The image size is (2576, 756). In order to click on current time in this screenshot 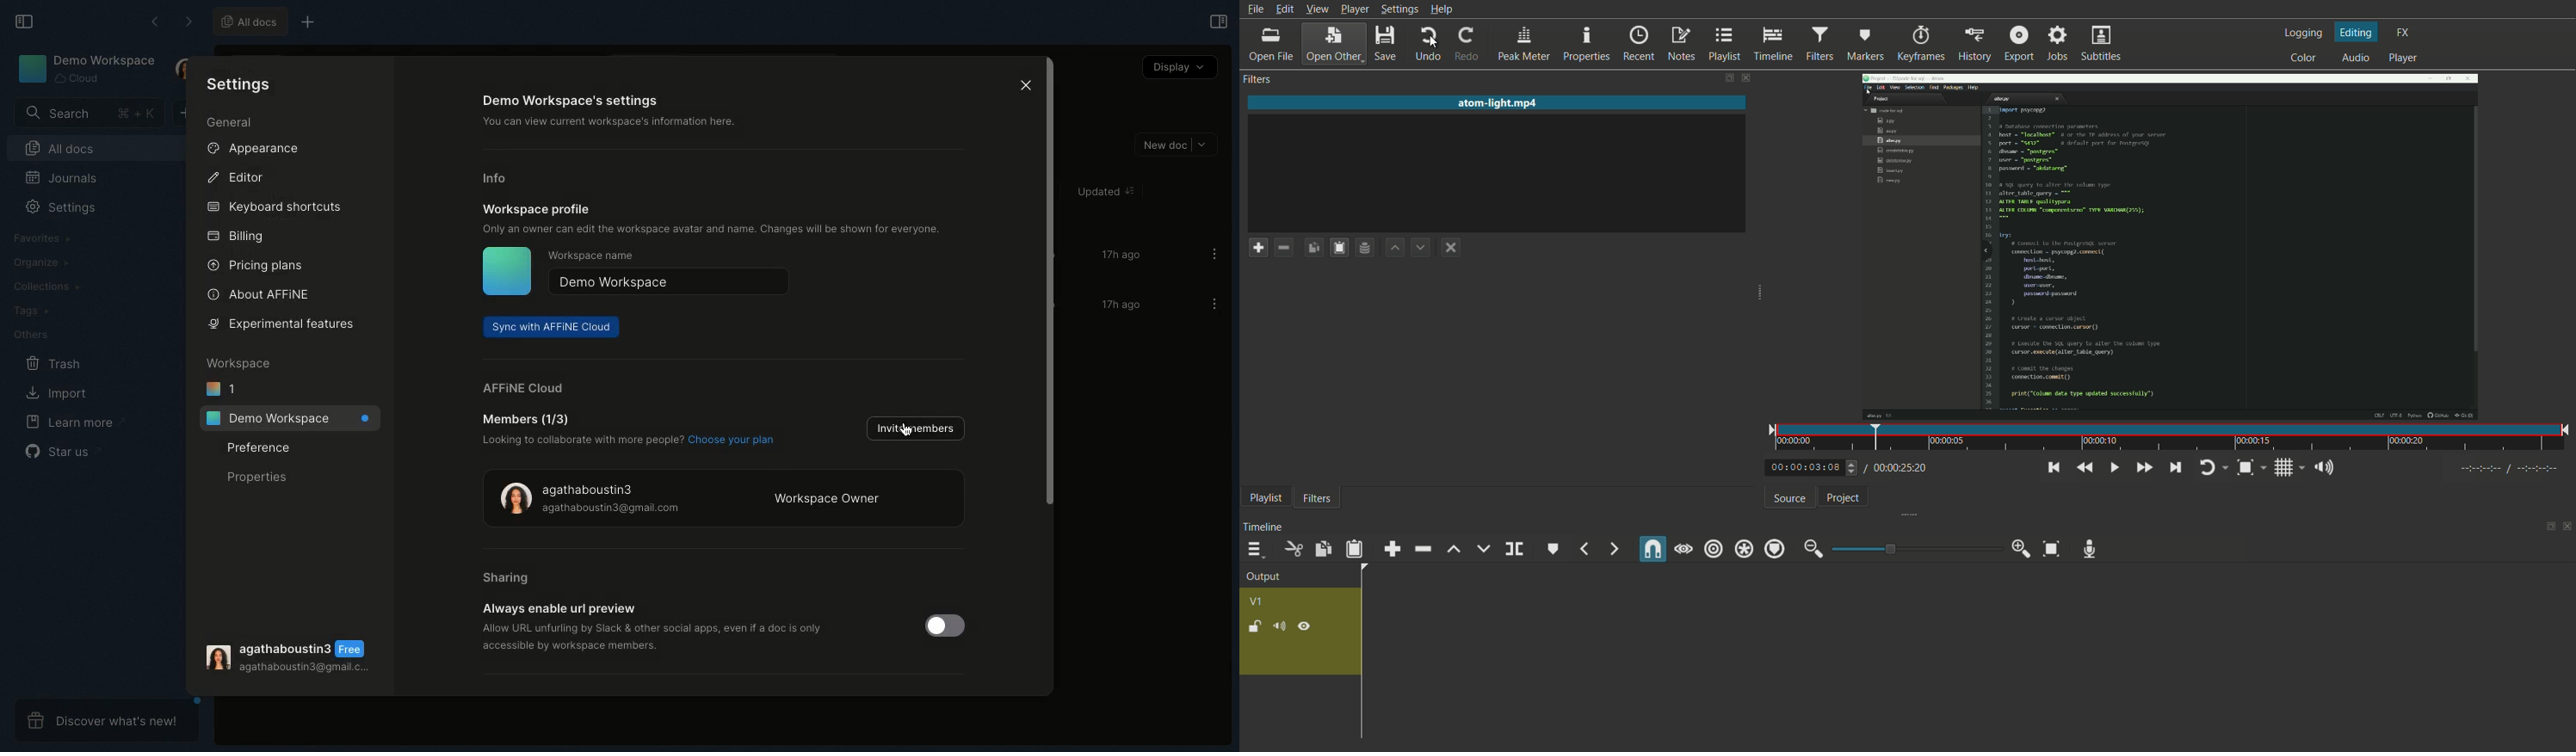, I will do `click(1805, 467)`.